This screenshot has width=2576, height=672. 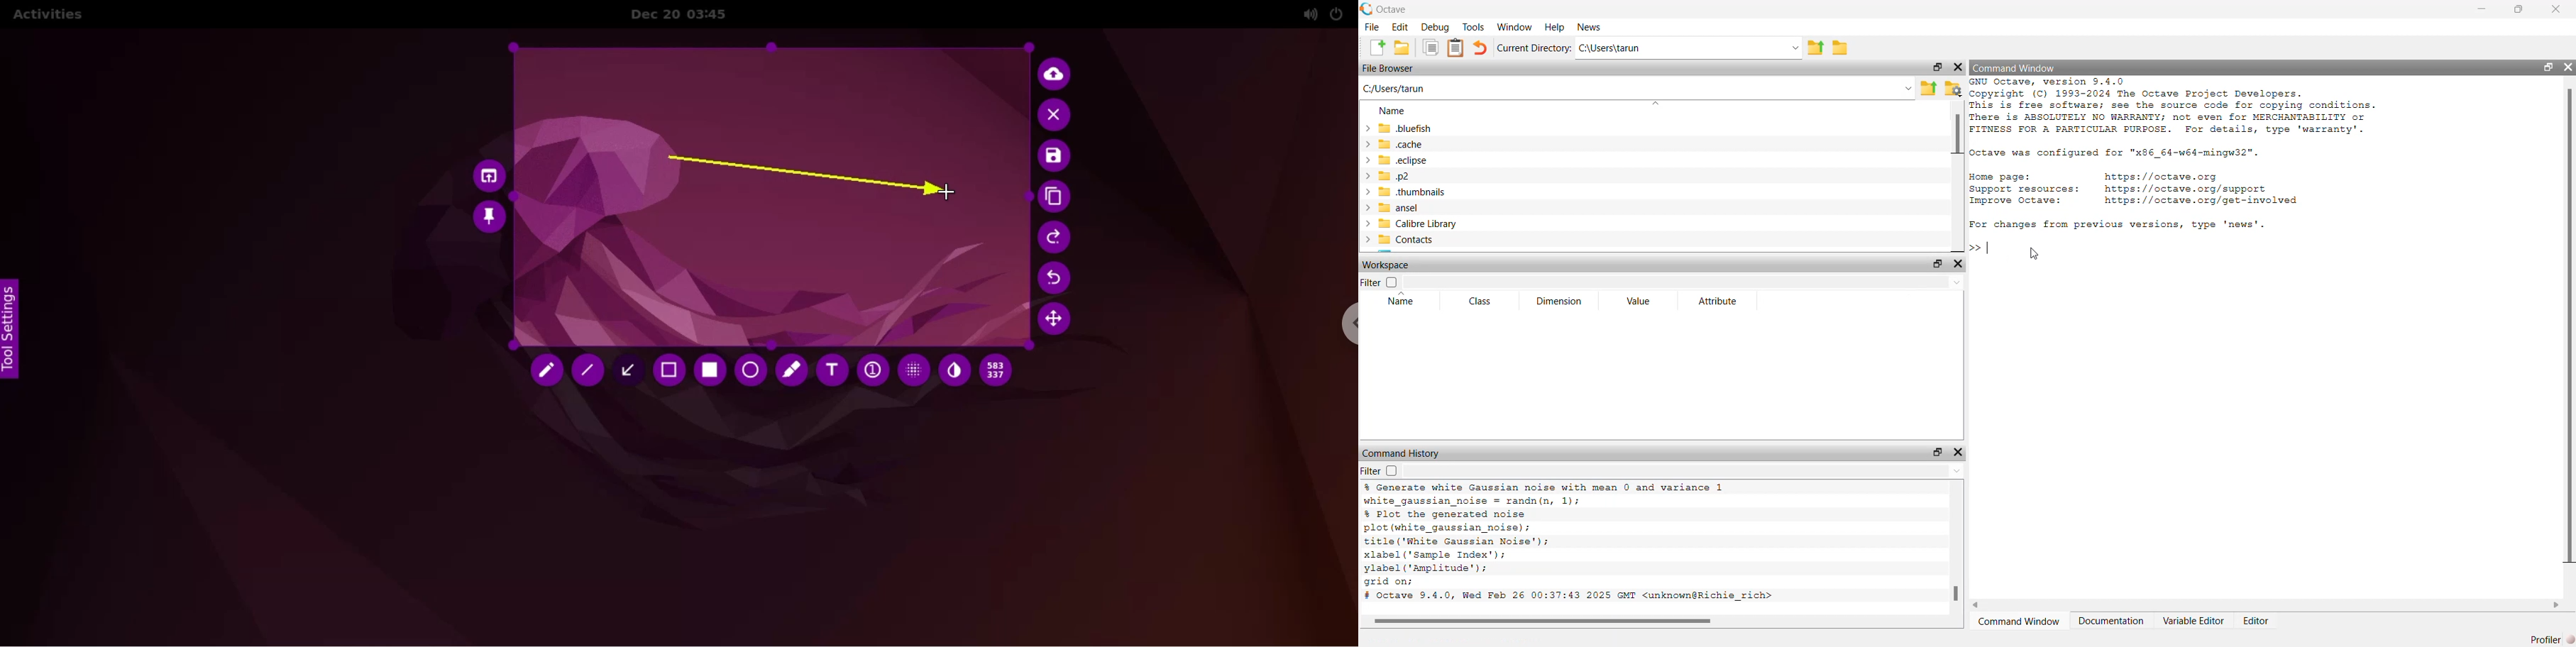 What do you see at coordinates (1820, 46) in the screenshot?
I see `parent directory` at bounding box center [1820, 46].